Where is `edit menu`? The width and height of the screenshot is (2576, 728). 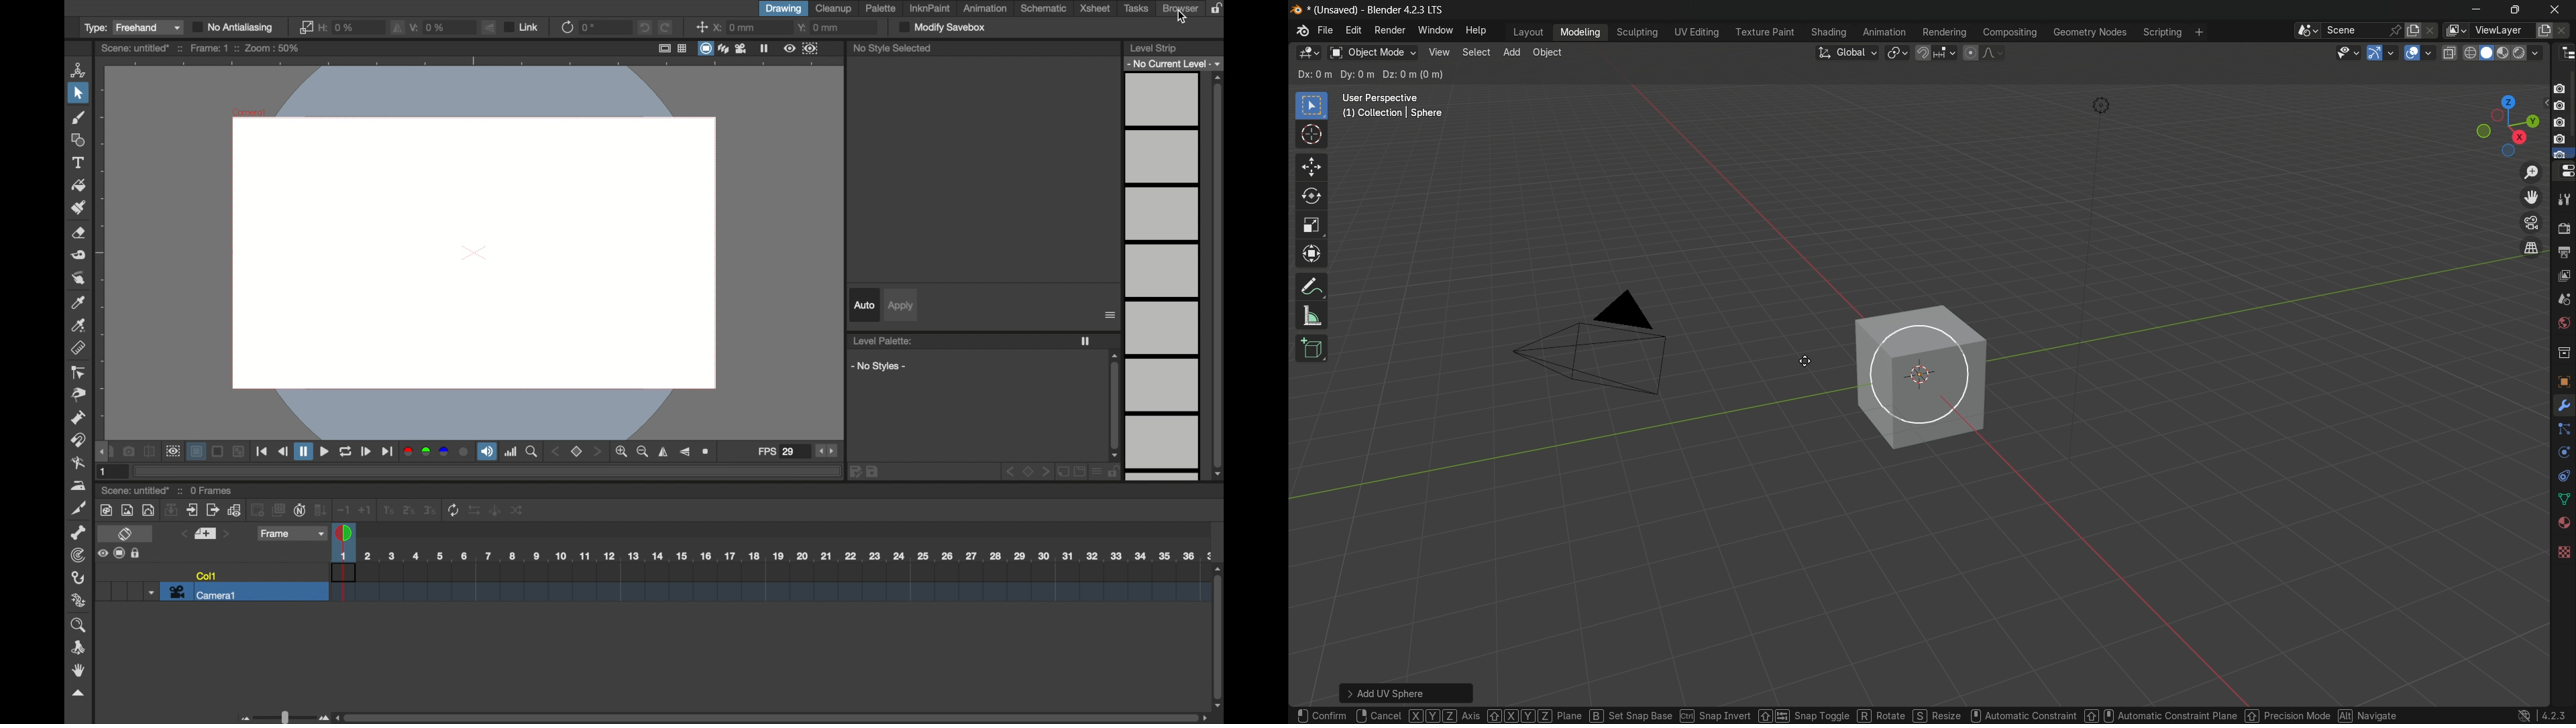
edit menu is located at coordinates (1355, 30).